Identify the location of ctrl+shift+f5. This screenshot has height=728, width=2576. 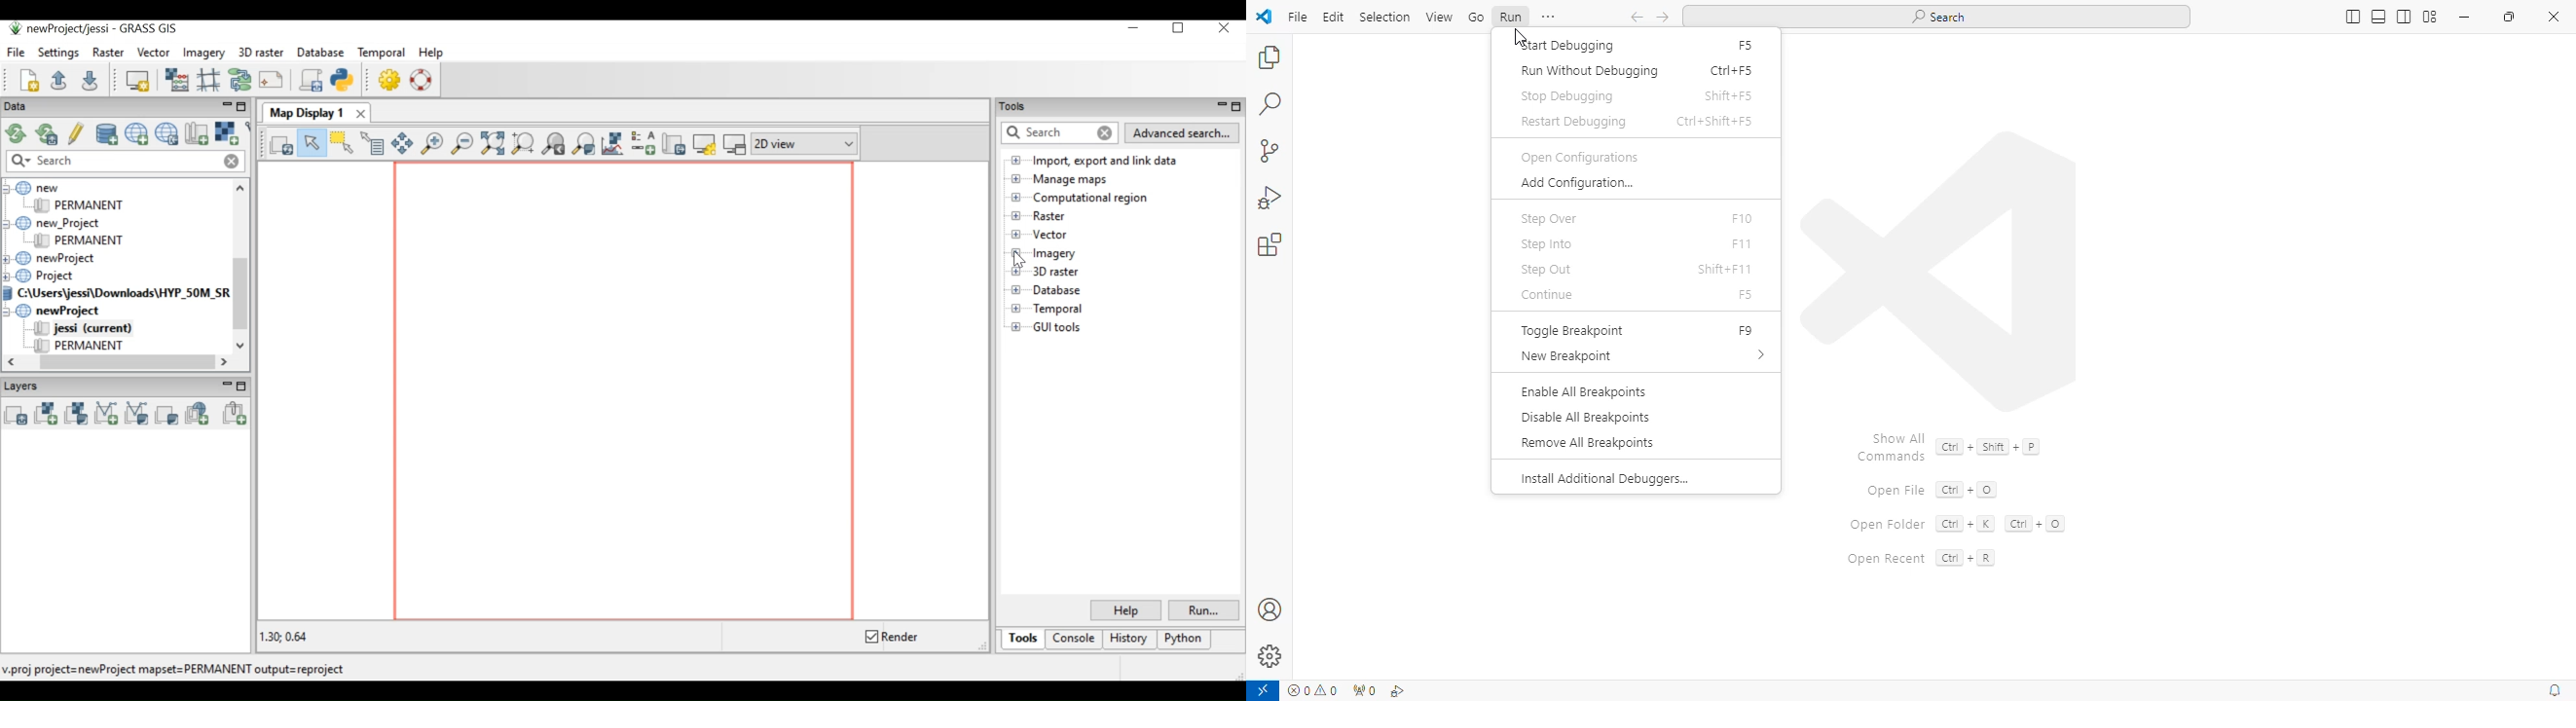
(1714, 122).